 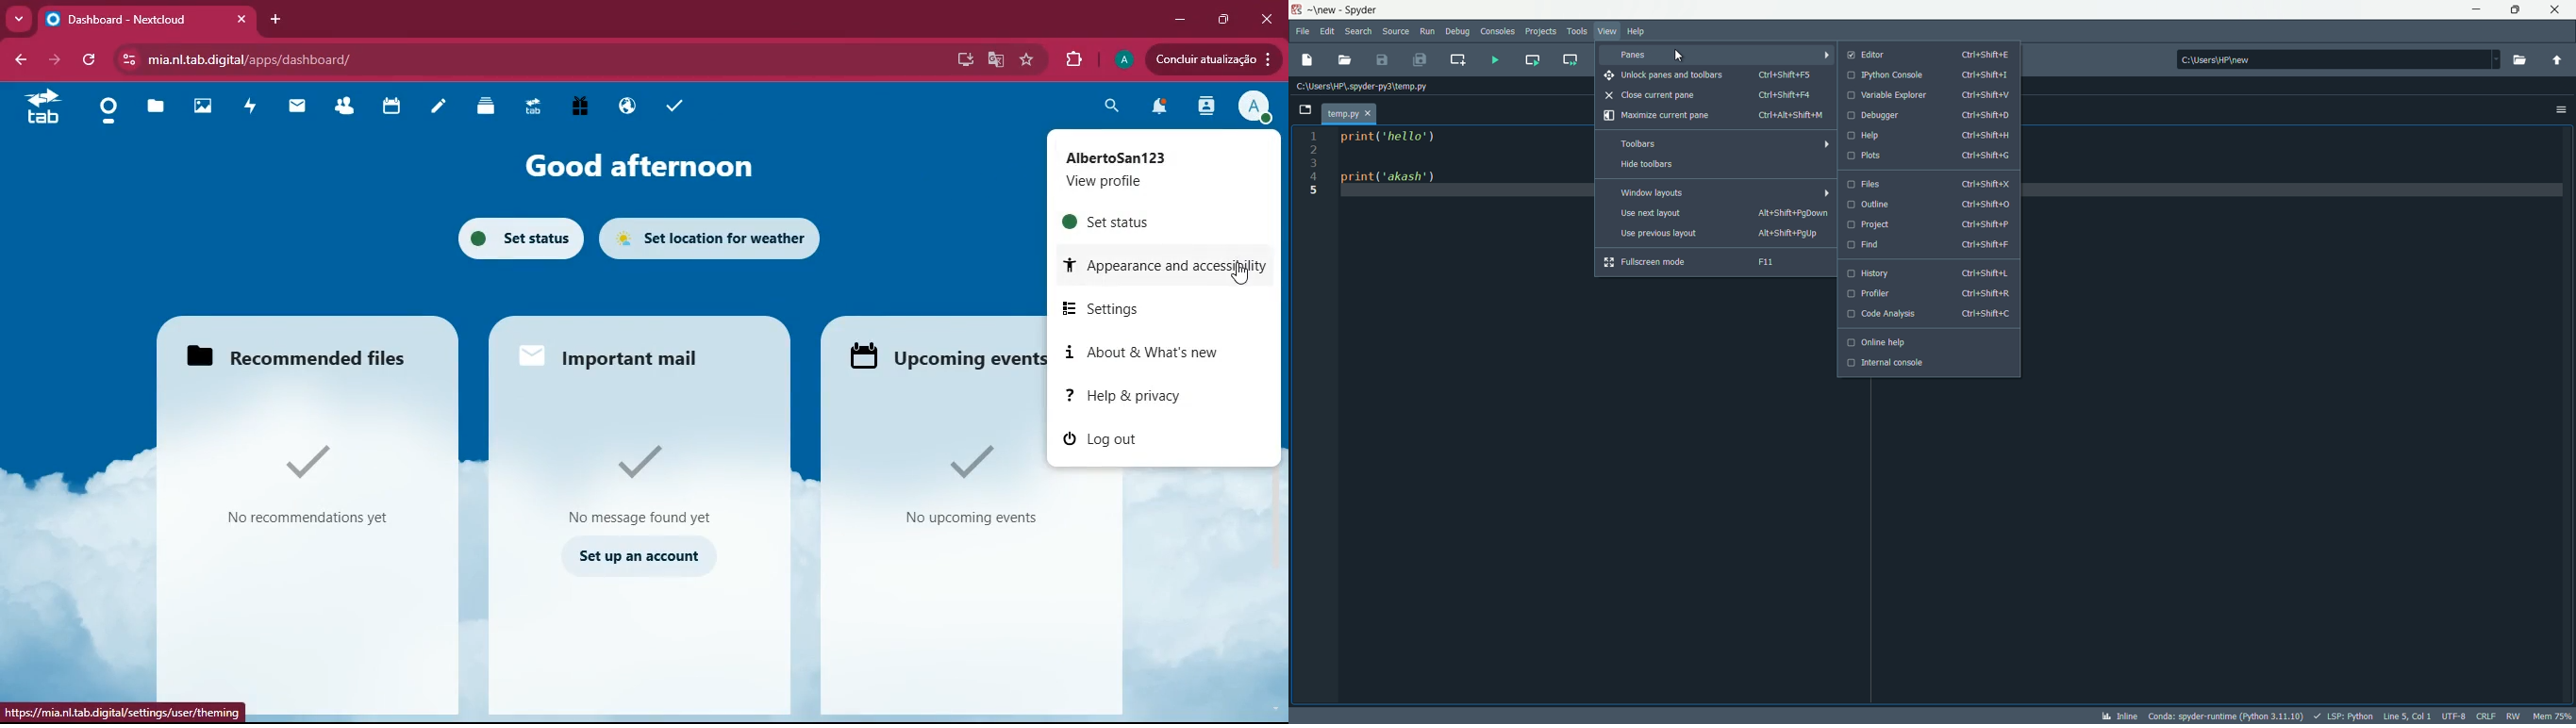 I want to click on layers, so click(x=490, y=107).